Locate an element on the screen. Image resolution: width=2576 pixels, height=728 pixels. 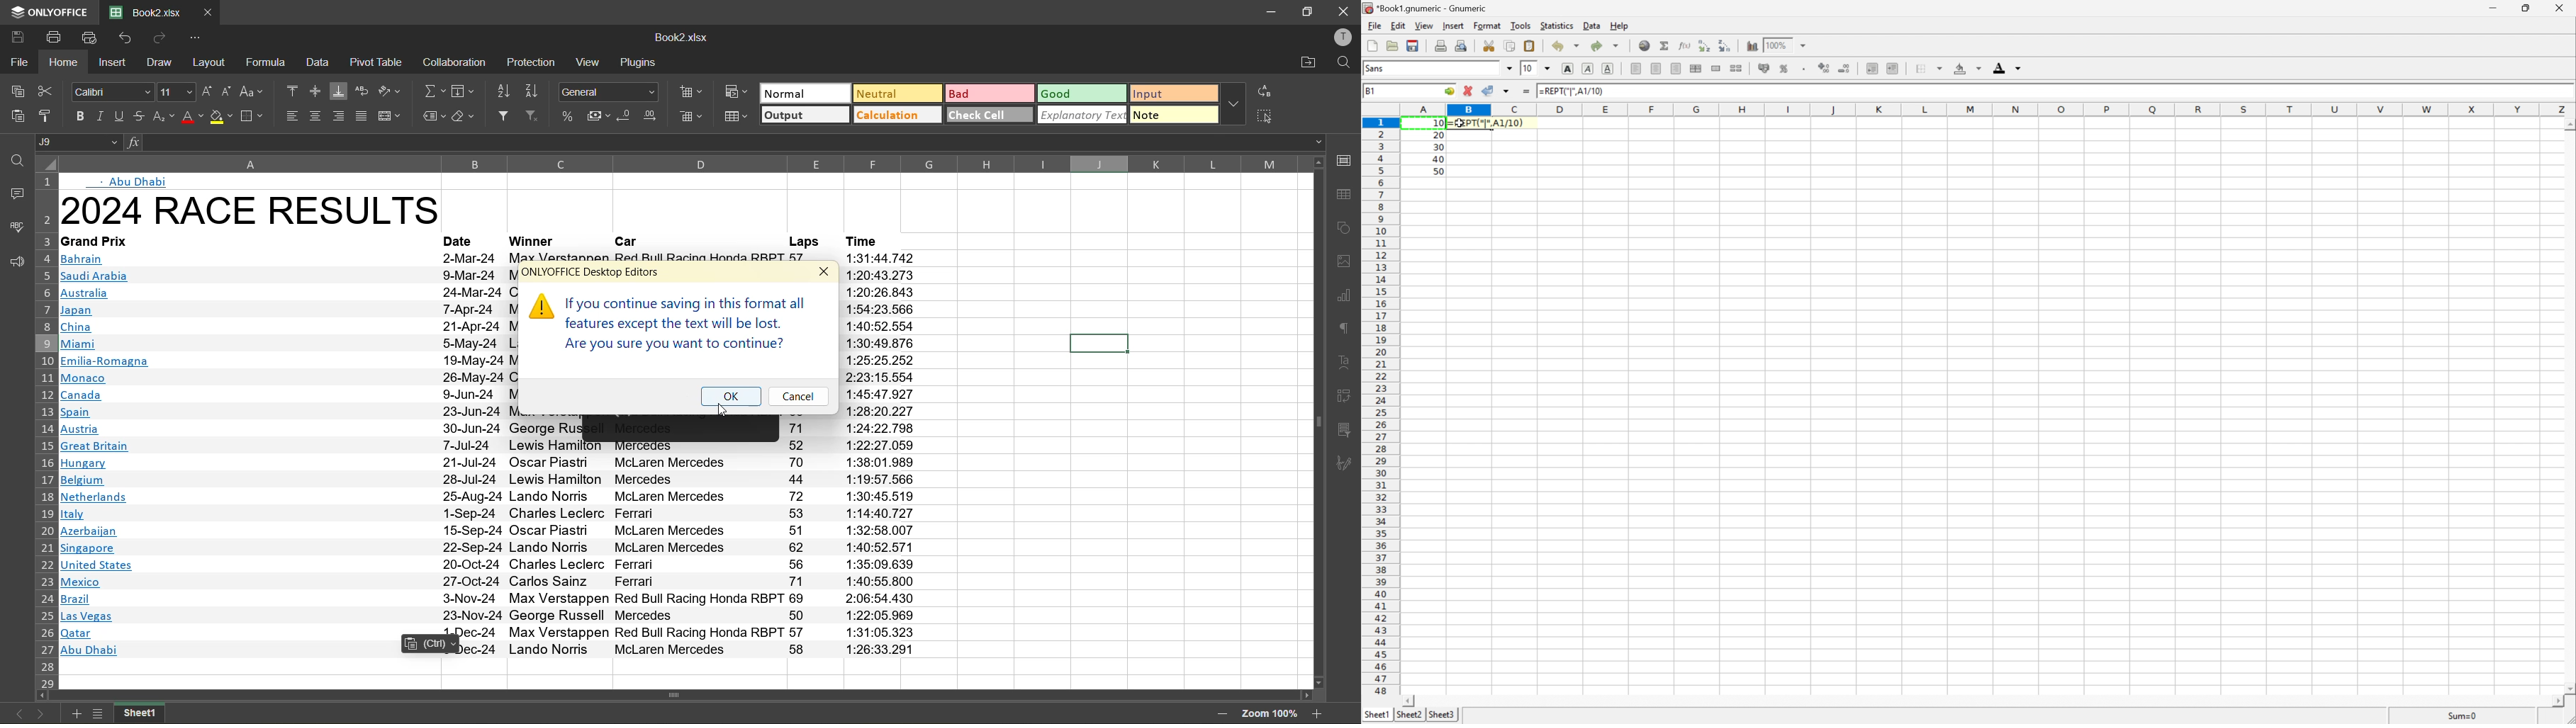
Paste clipboard is located at coordinates (1529, 46).